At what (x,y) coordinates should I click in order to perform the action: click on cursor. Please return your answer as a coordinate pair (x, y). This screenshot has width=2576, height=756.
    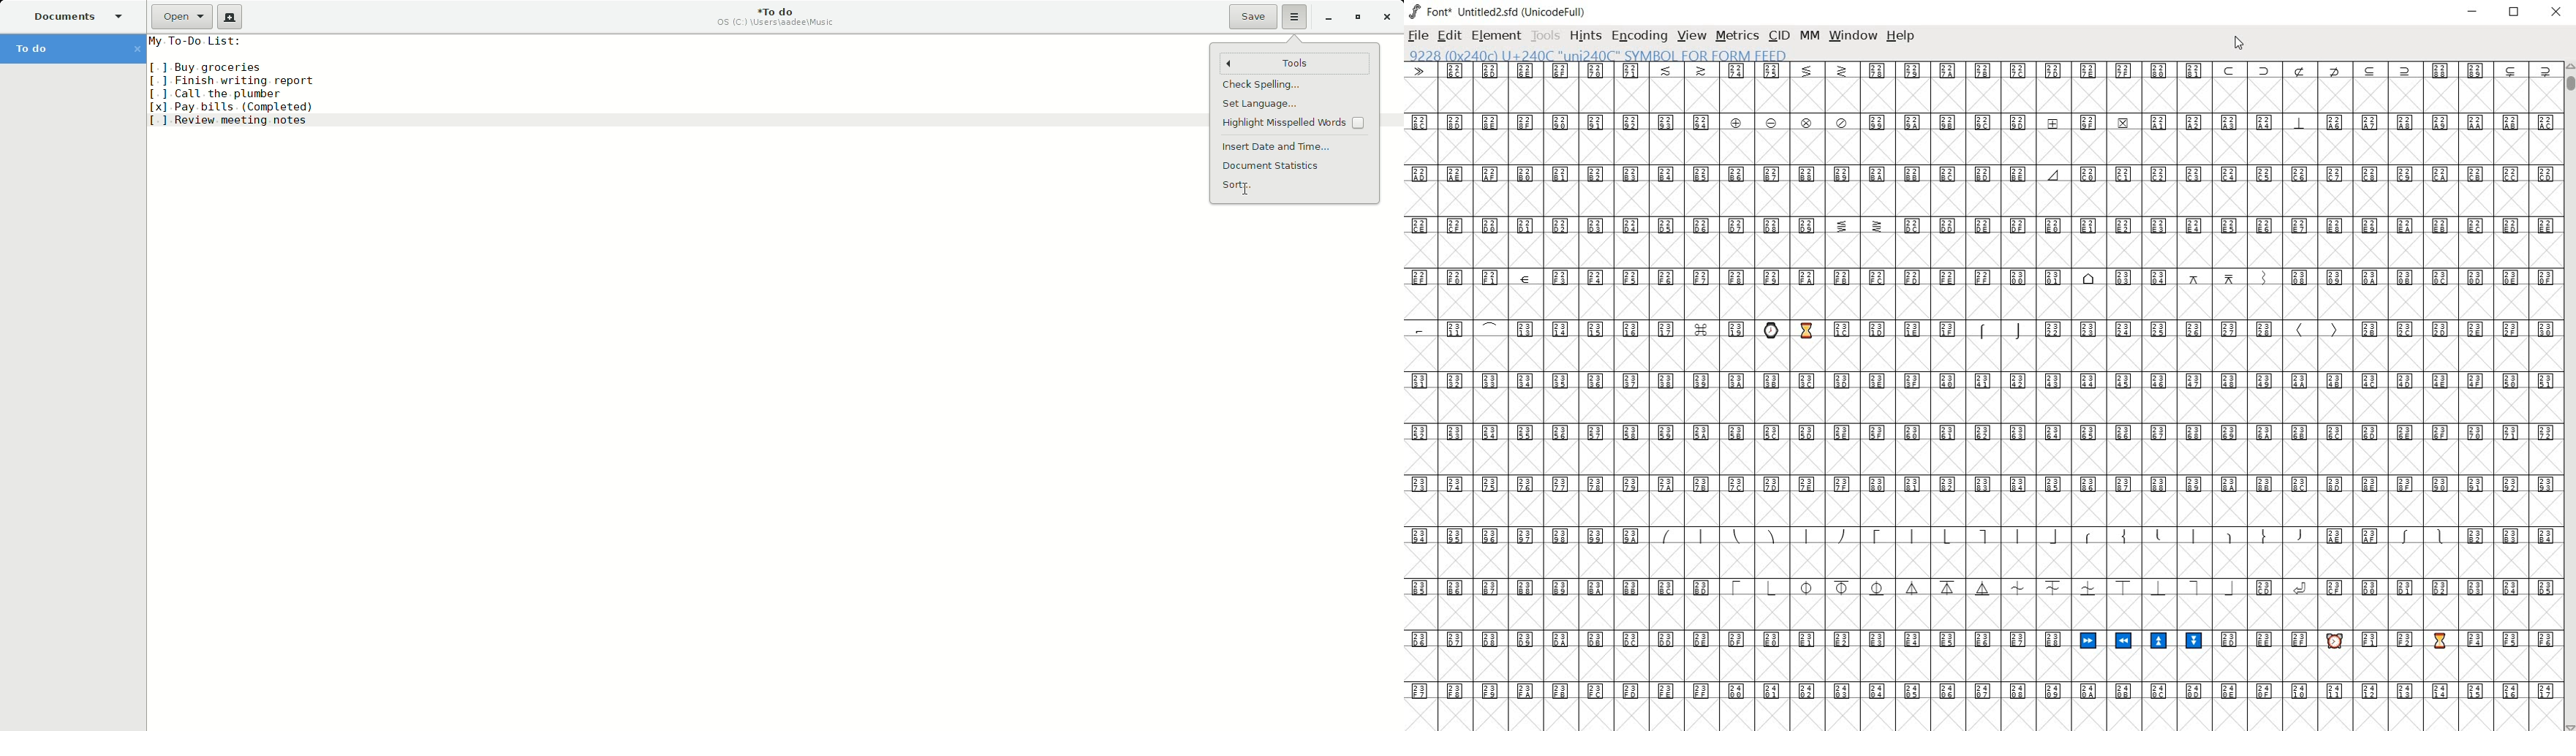
    Looking at the image, I should click on (1250, 193).